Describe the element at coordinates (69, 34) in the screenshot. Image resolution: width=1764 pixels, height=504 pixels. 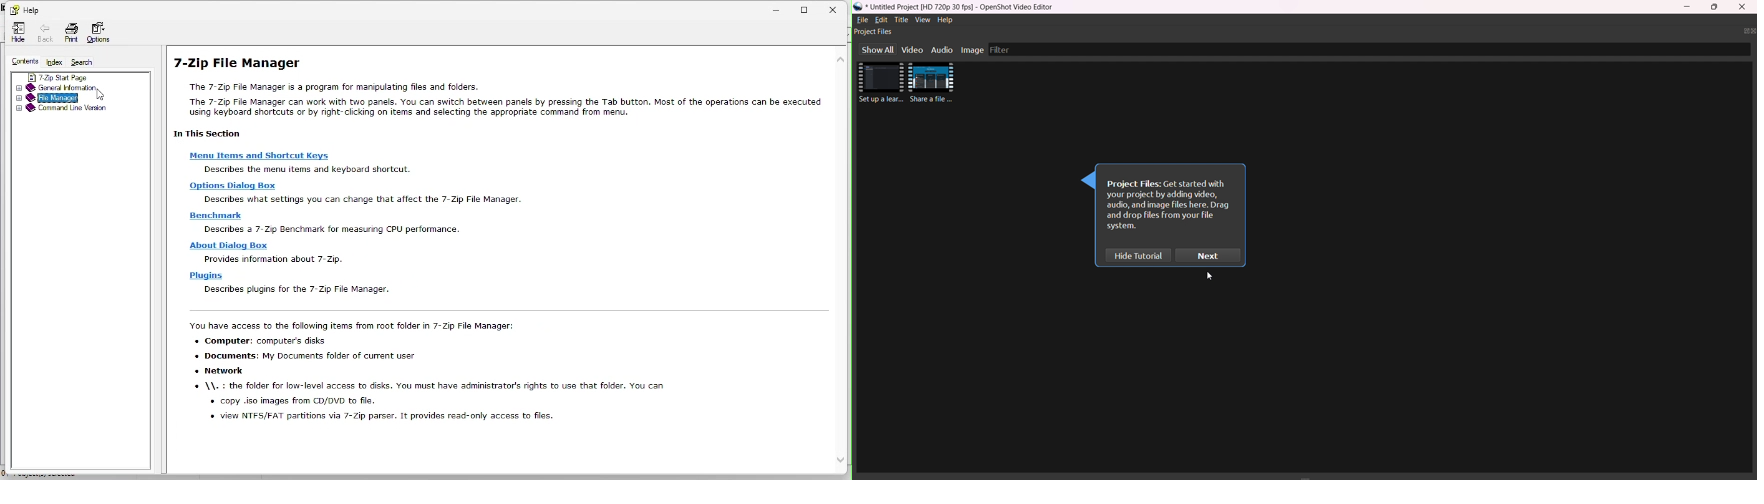
I see `Print` at that location.